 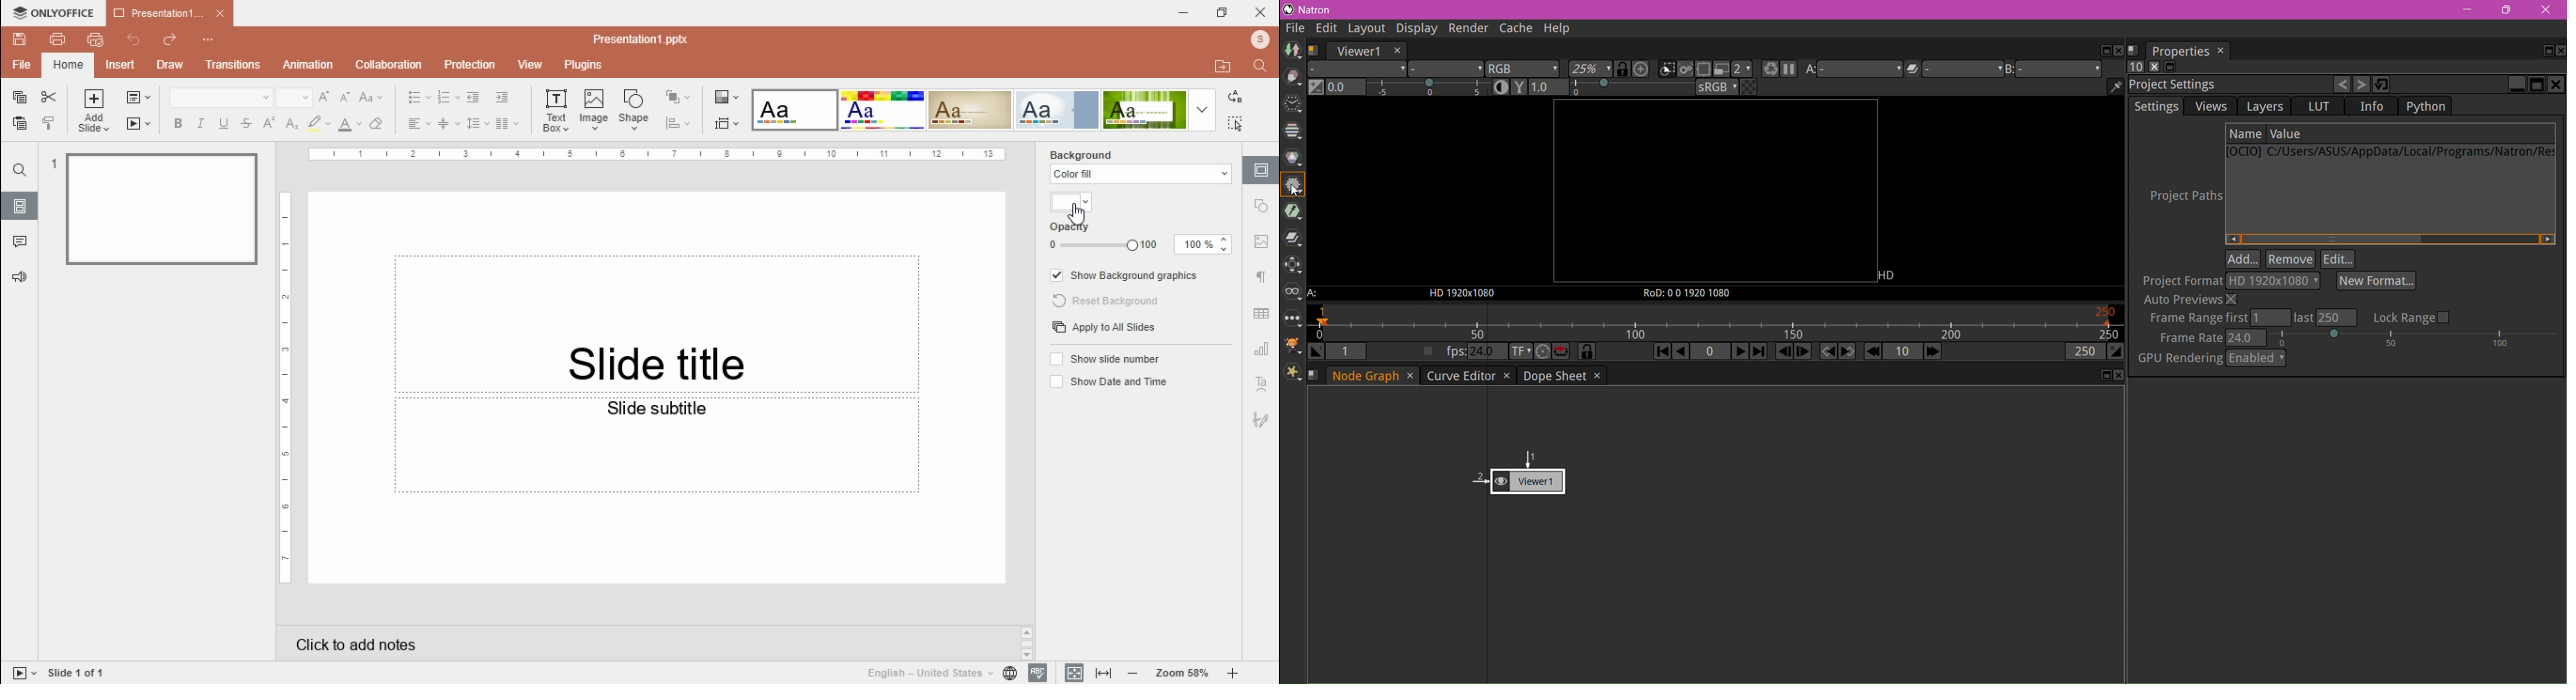 I want to click on line spacing, so click(x=477, y=124).